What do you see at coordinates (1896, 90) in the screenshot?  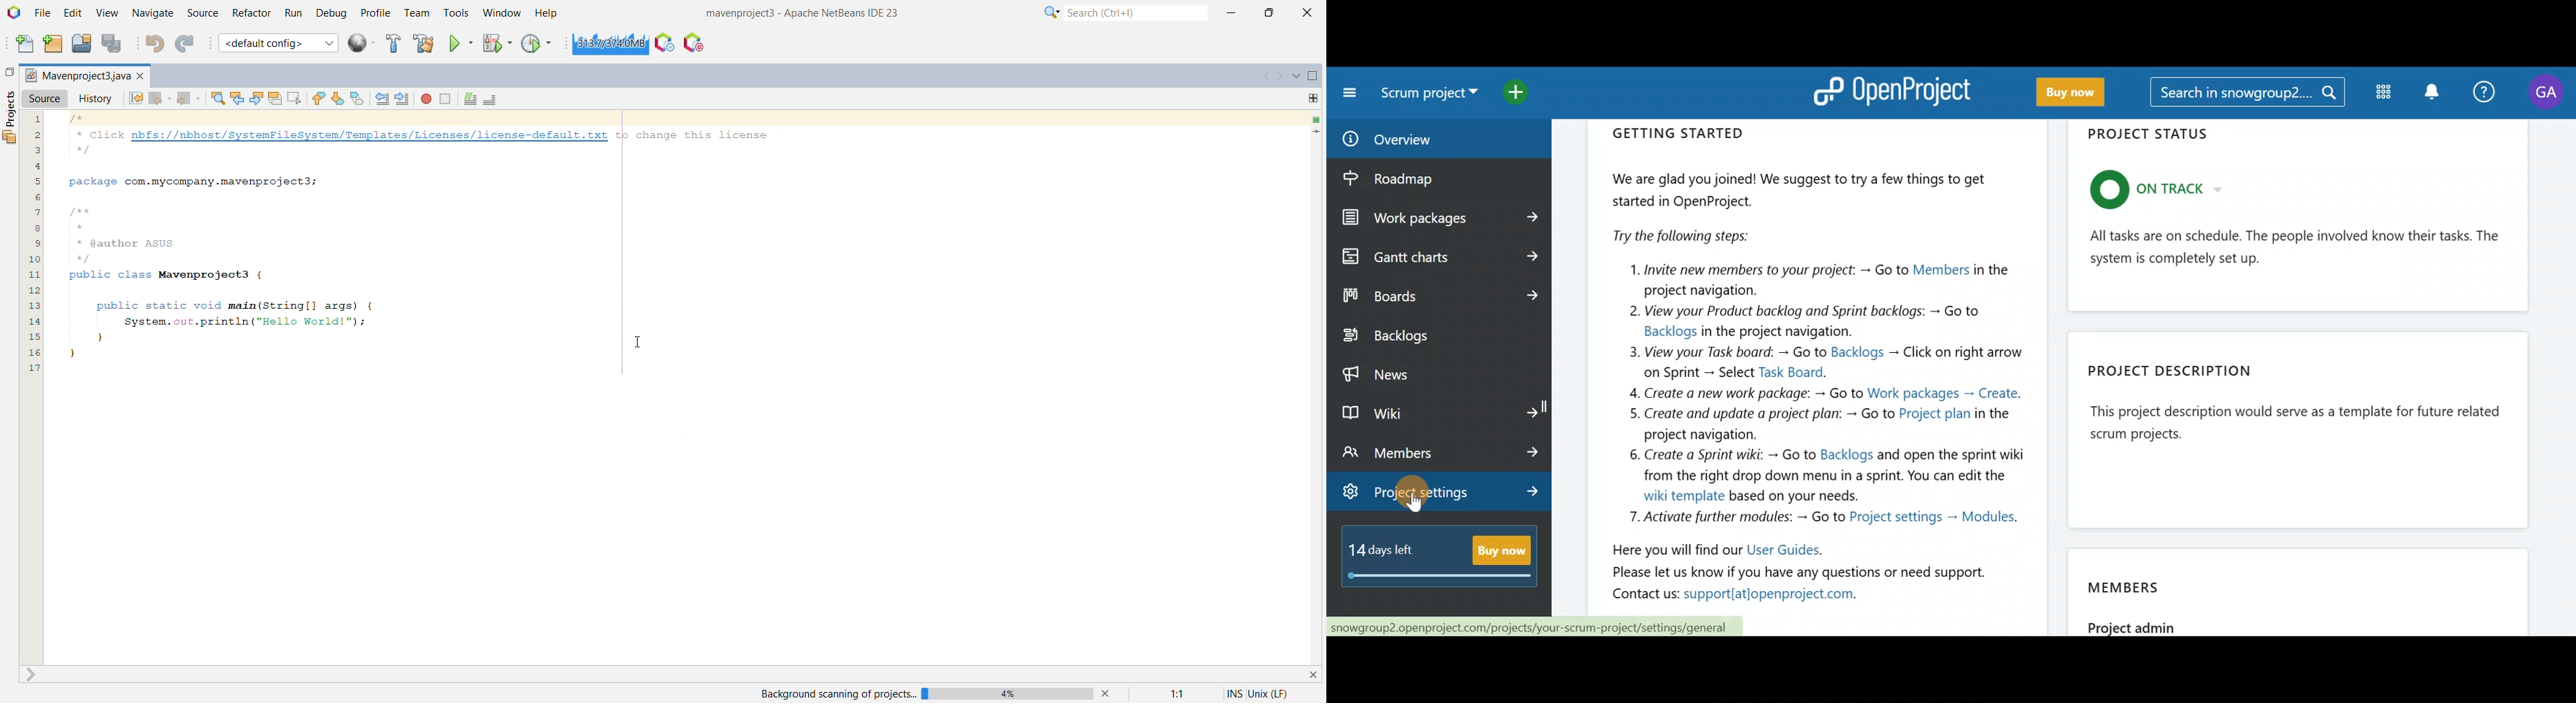 I see `OpenProject` at bounding box center [1896, 90].